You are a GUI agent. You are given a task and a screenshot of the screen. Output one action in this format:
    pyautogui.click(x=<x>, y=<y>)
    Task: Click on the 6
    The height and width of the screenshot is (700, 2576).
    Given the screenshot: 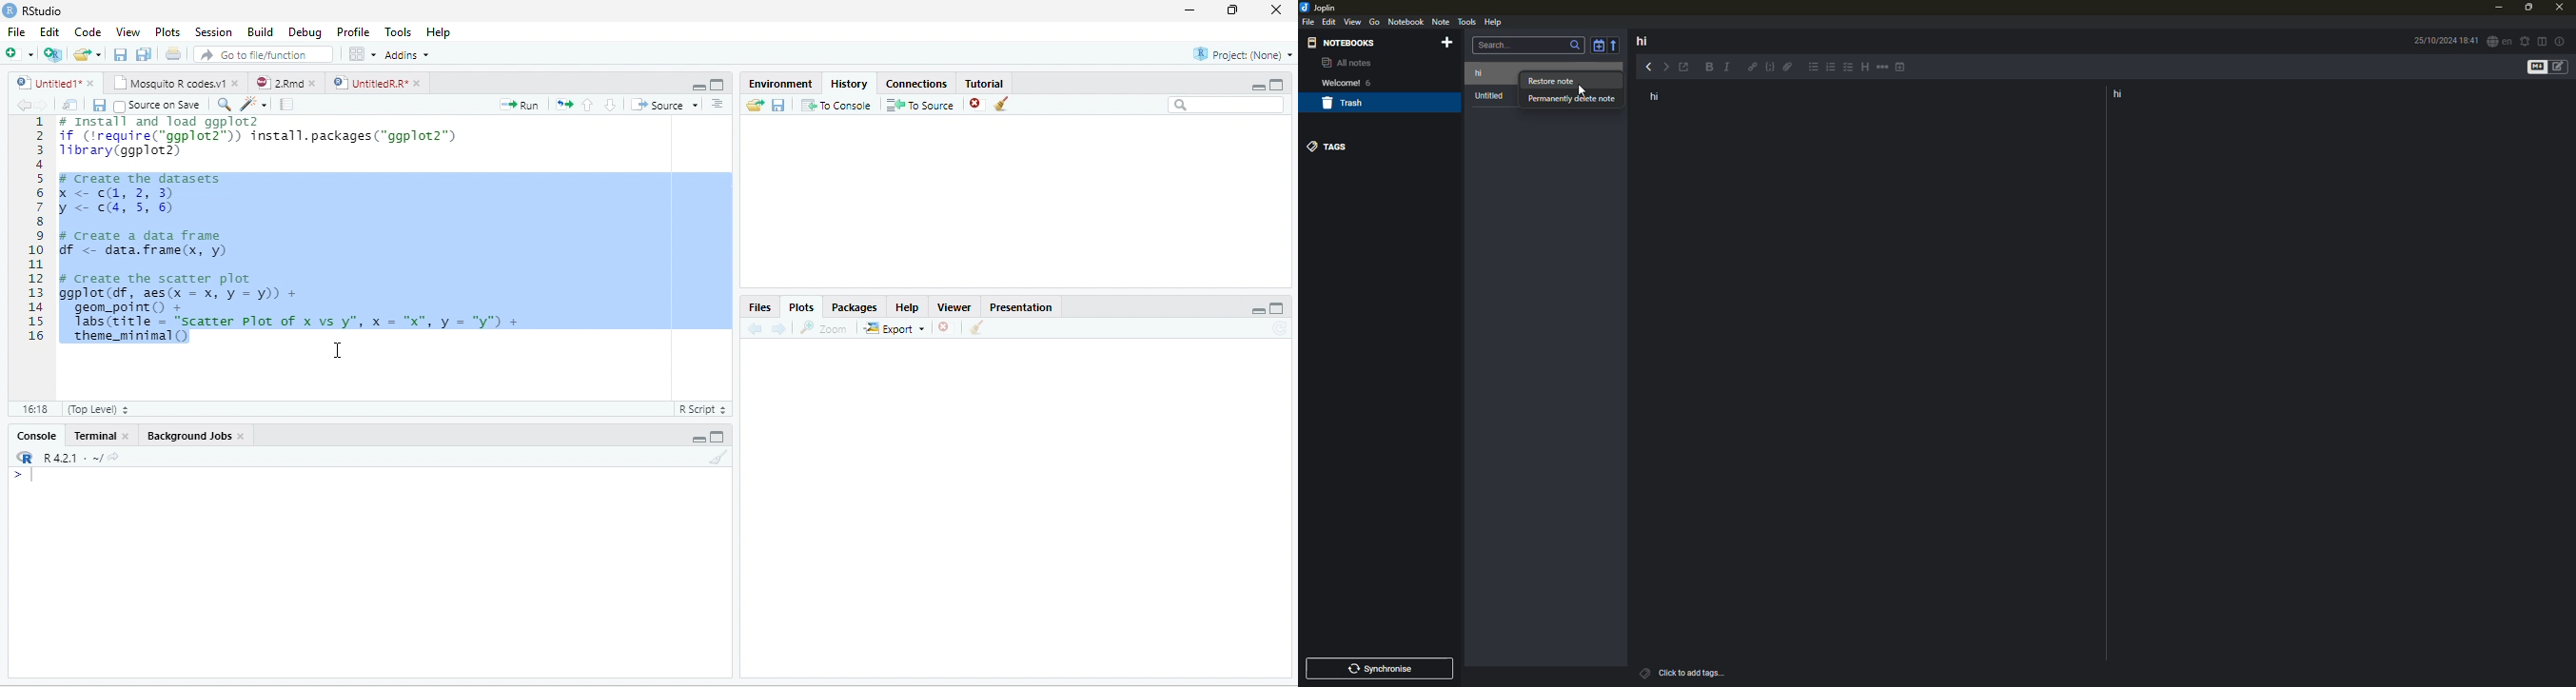 What is the action you would take?
    pyautogui.click(x=1373, y=82)
    